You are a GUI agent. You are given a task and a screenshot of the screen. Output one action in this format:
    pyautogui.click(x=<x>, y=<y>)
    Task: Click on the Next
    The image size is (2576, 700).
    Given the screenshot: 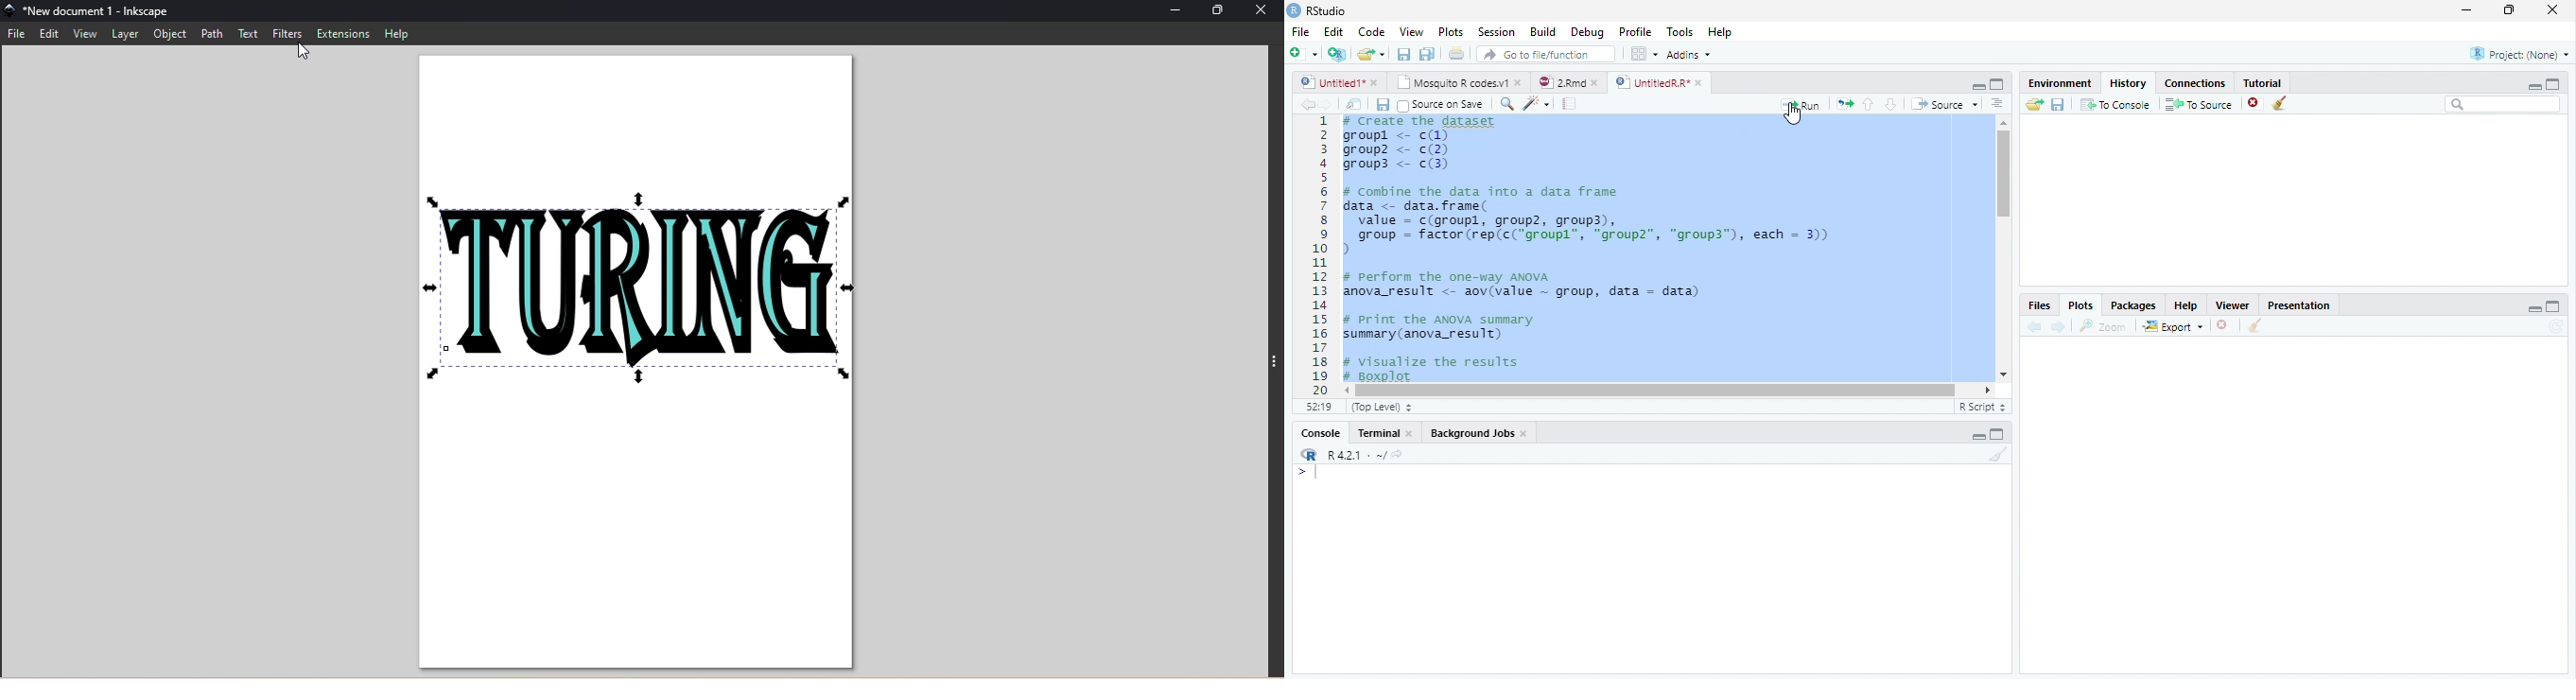 What is the action you would take?
    pyautogui.click(x=1333, y=105)
    